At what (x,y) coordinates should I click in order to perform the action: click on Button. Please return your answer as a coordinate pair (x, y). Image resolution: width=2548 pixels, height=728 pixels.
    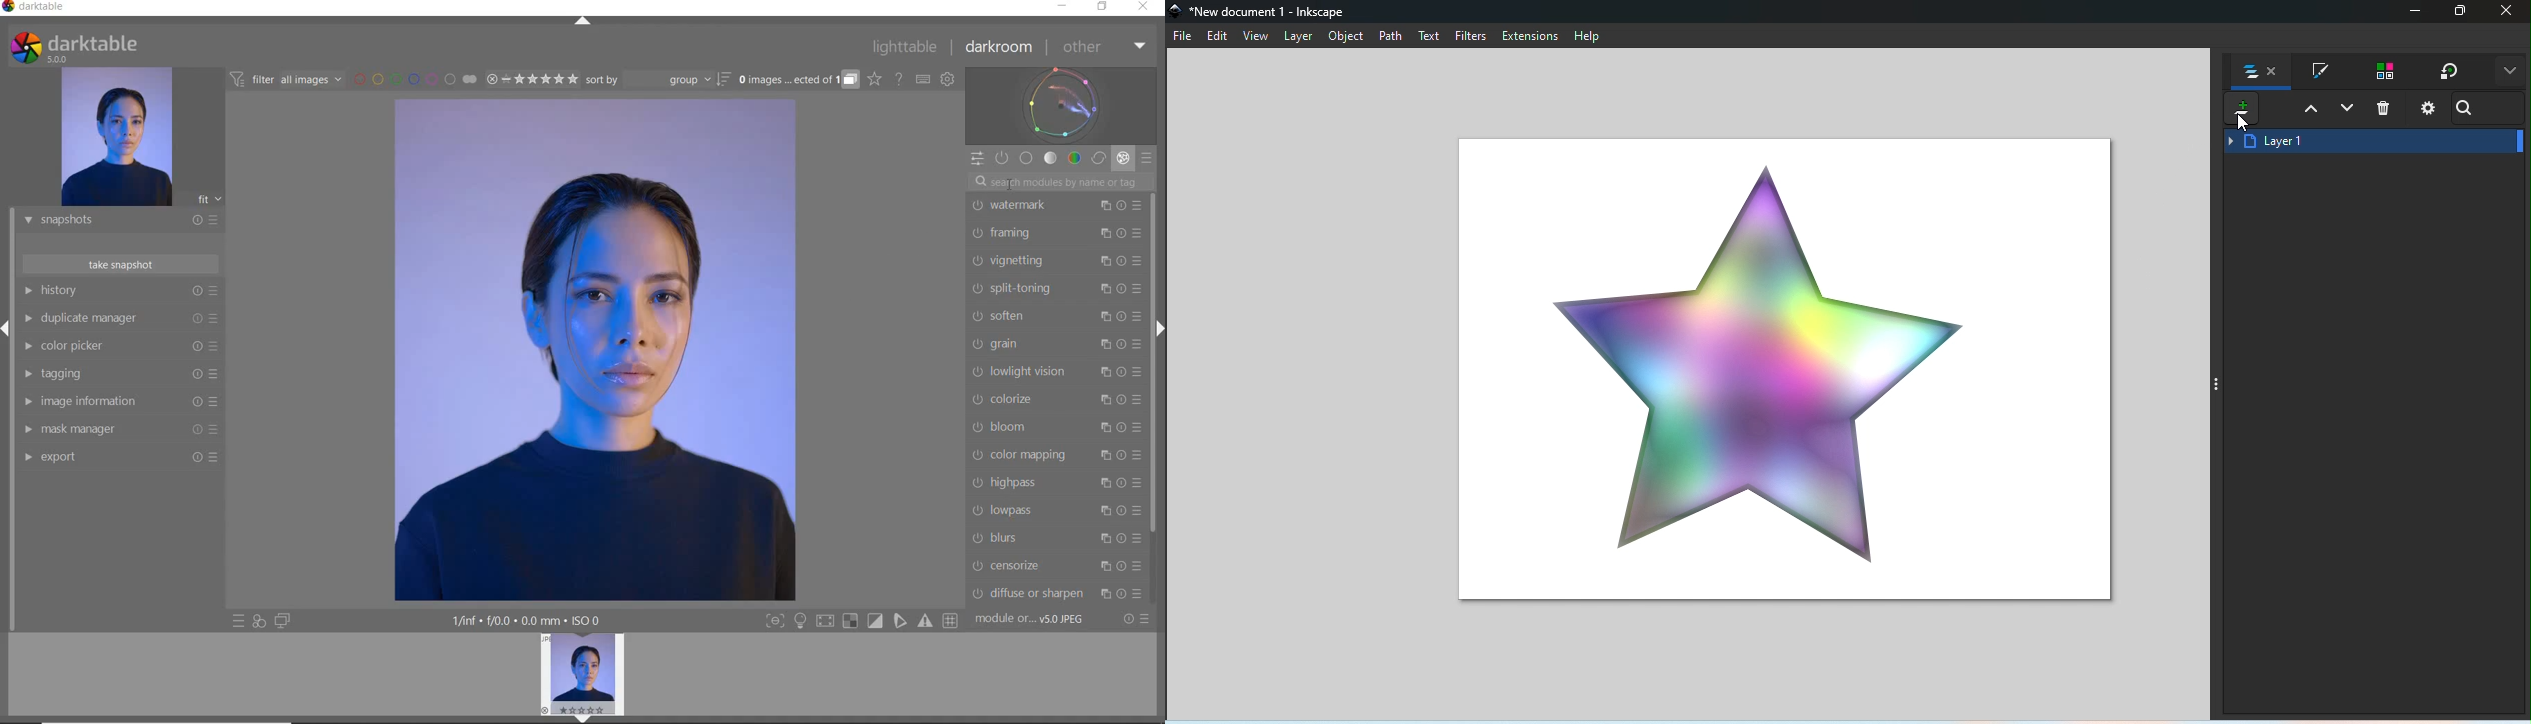
    Looking at the image, I should click on (926, 621).